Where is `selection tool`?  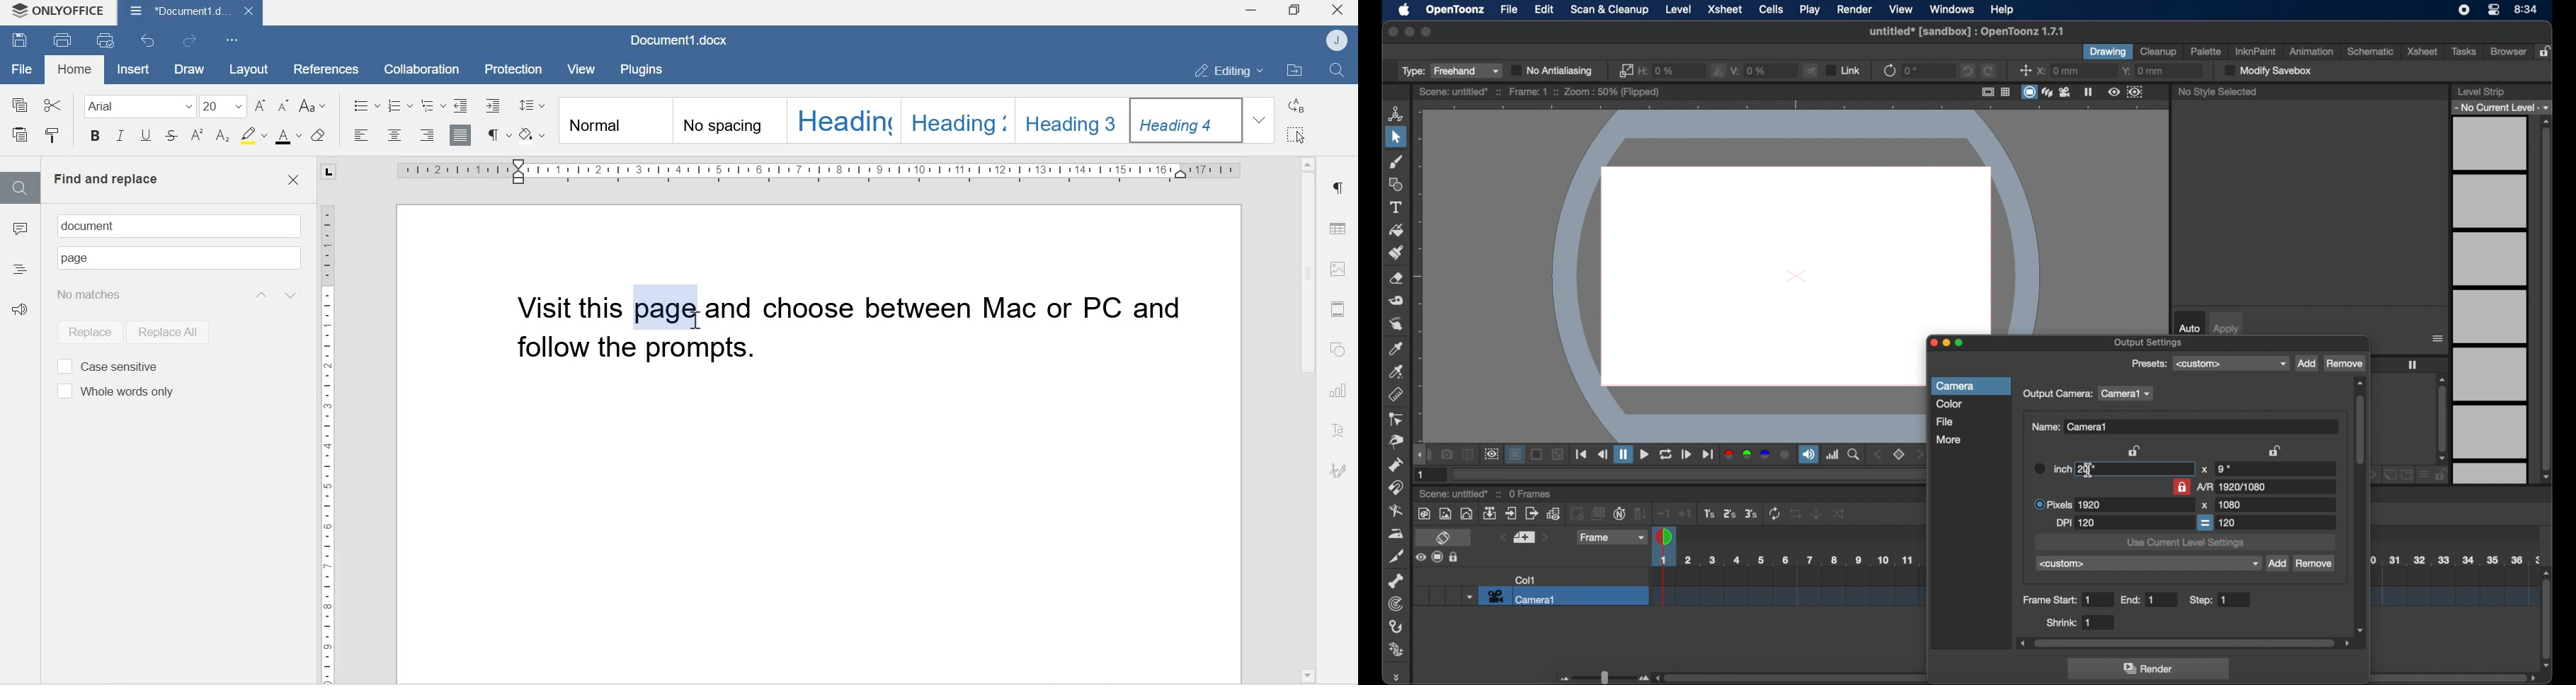 selection tool is located at coordinates (1396, 138).